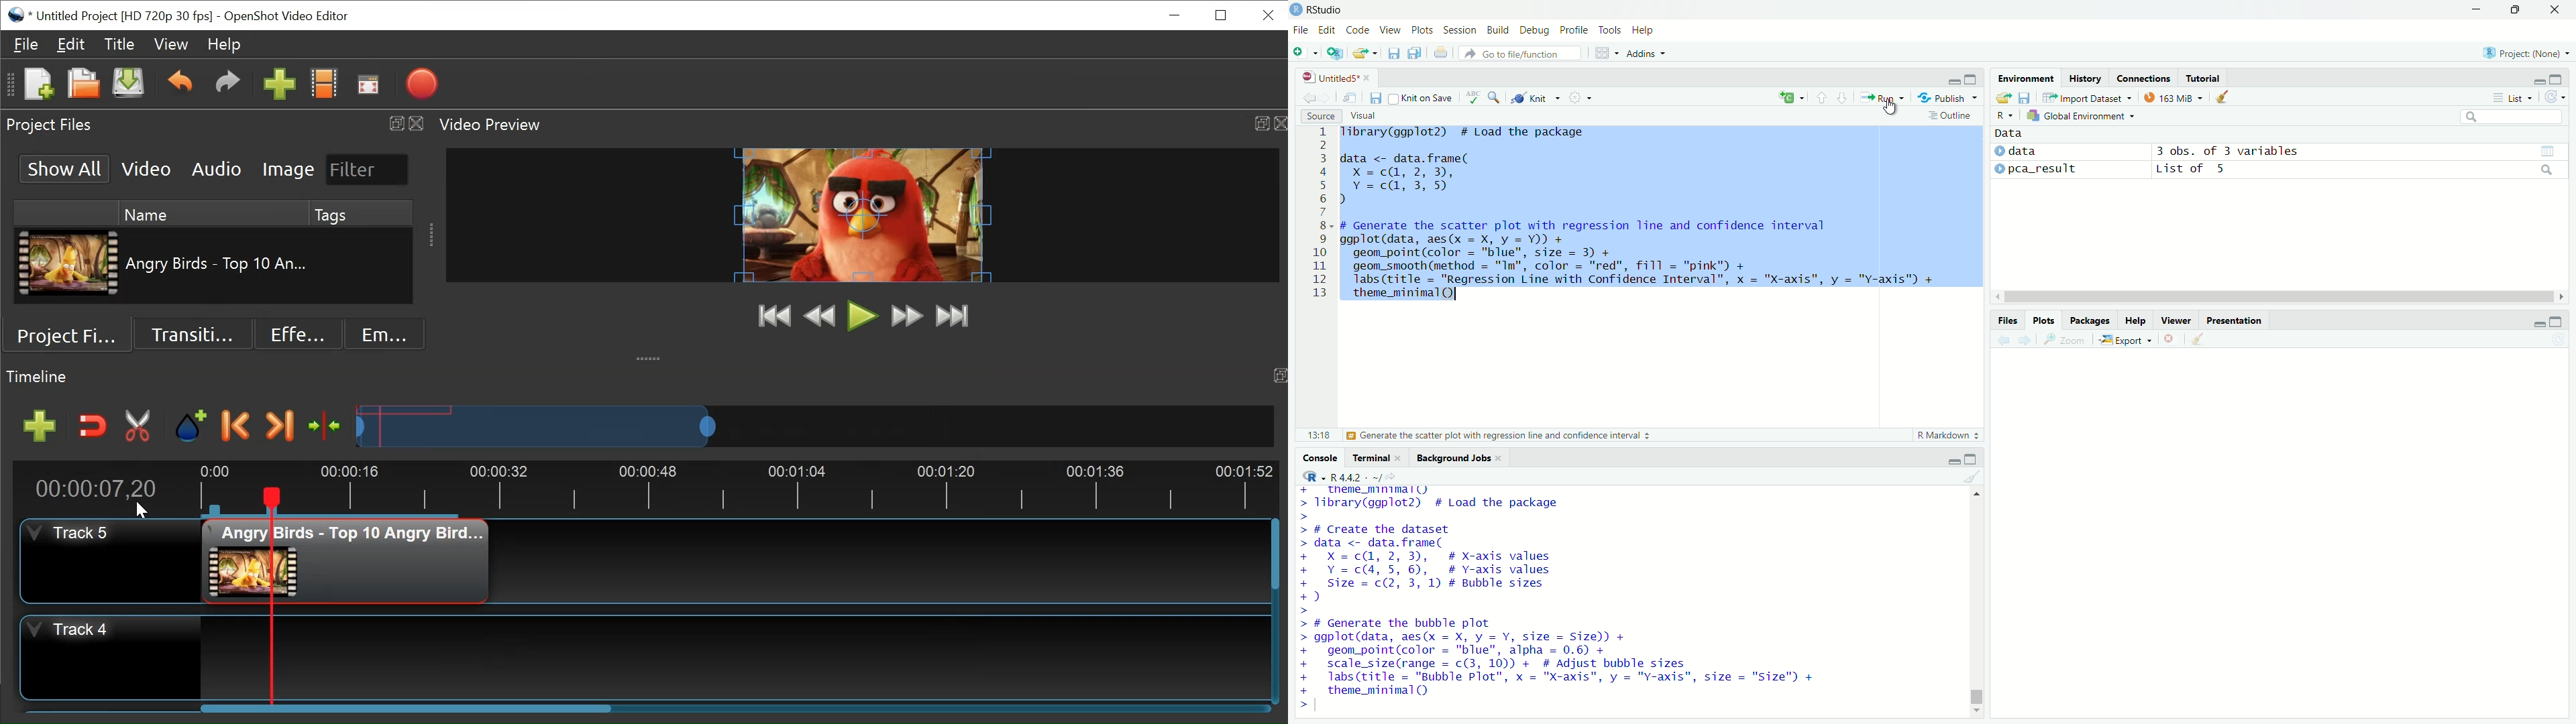 This screenshot has height=728, width=2576. What do you see at coordinates (2554, 97) in the screenshot?
I see `Refresh the list of objects in the environment` at bounding box center [2554, 97].